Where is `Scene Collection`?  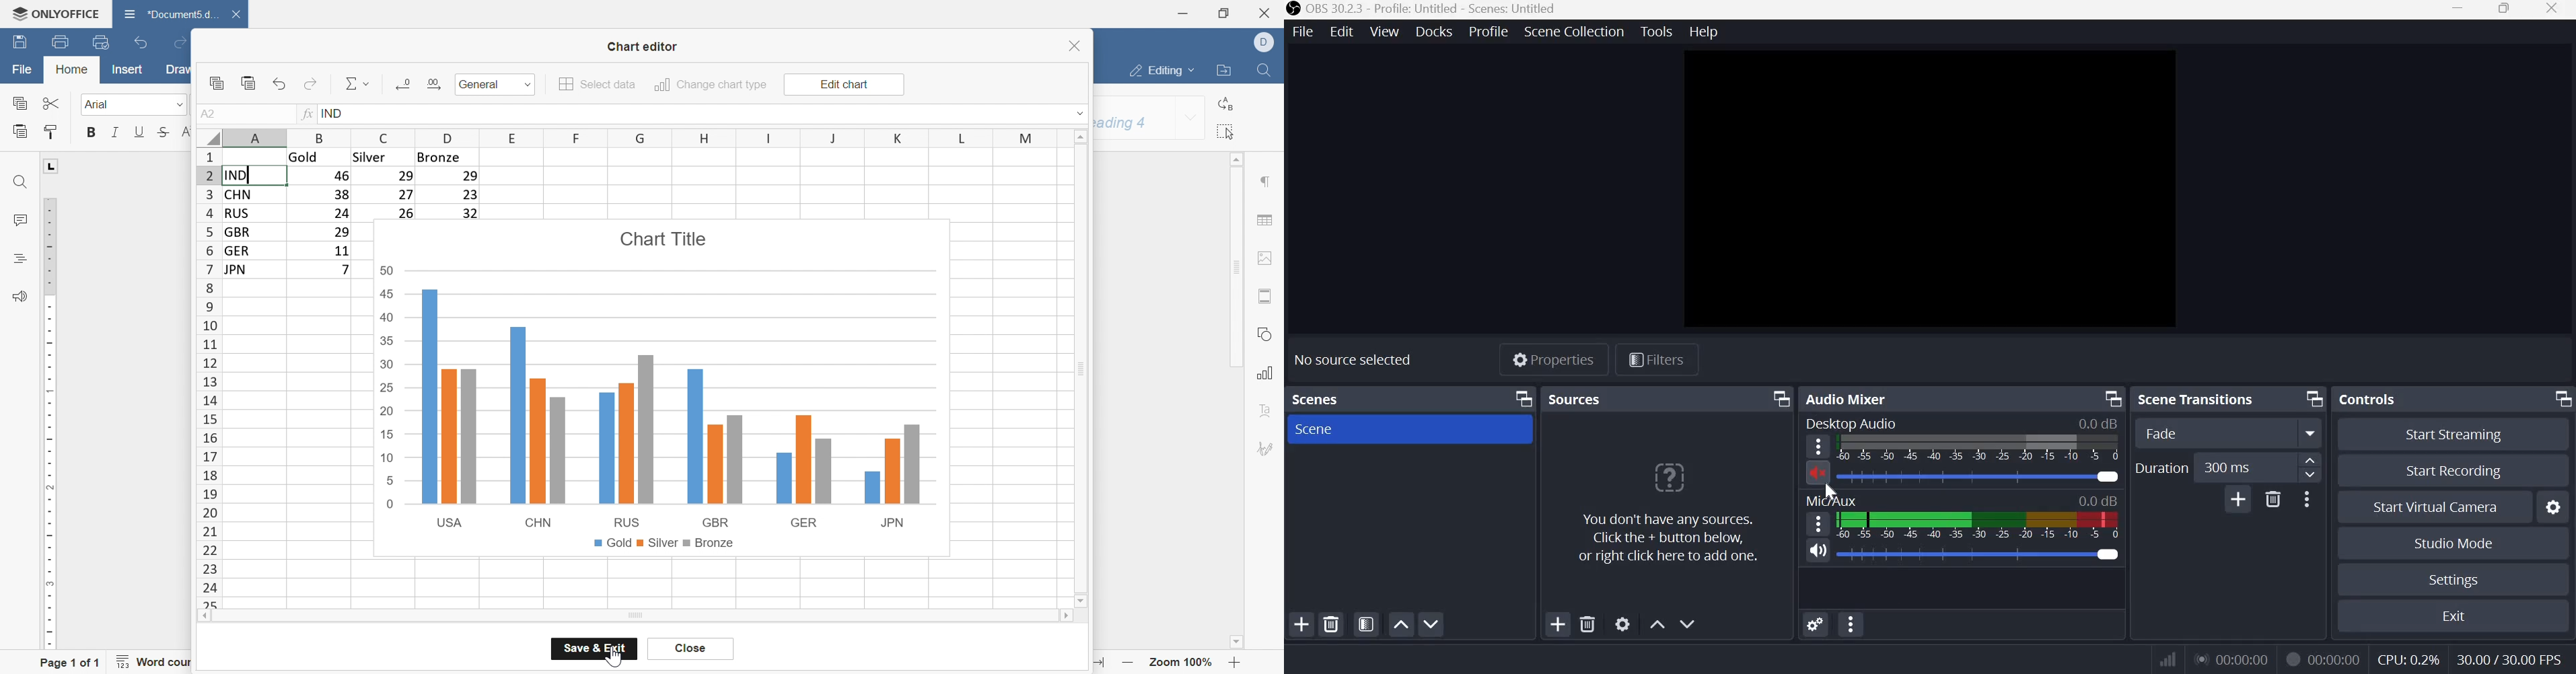
Scene Collection is located at coordinates (1574, 31).